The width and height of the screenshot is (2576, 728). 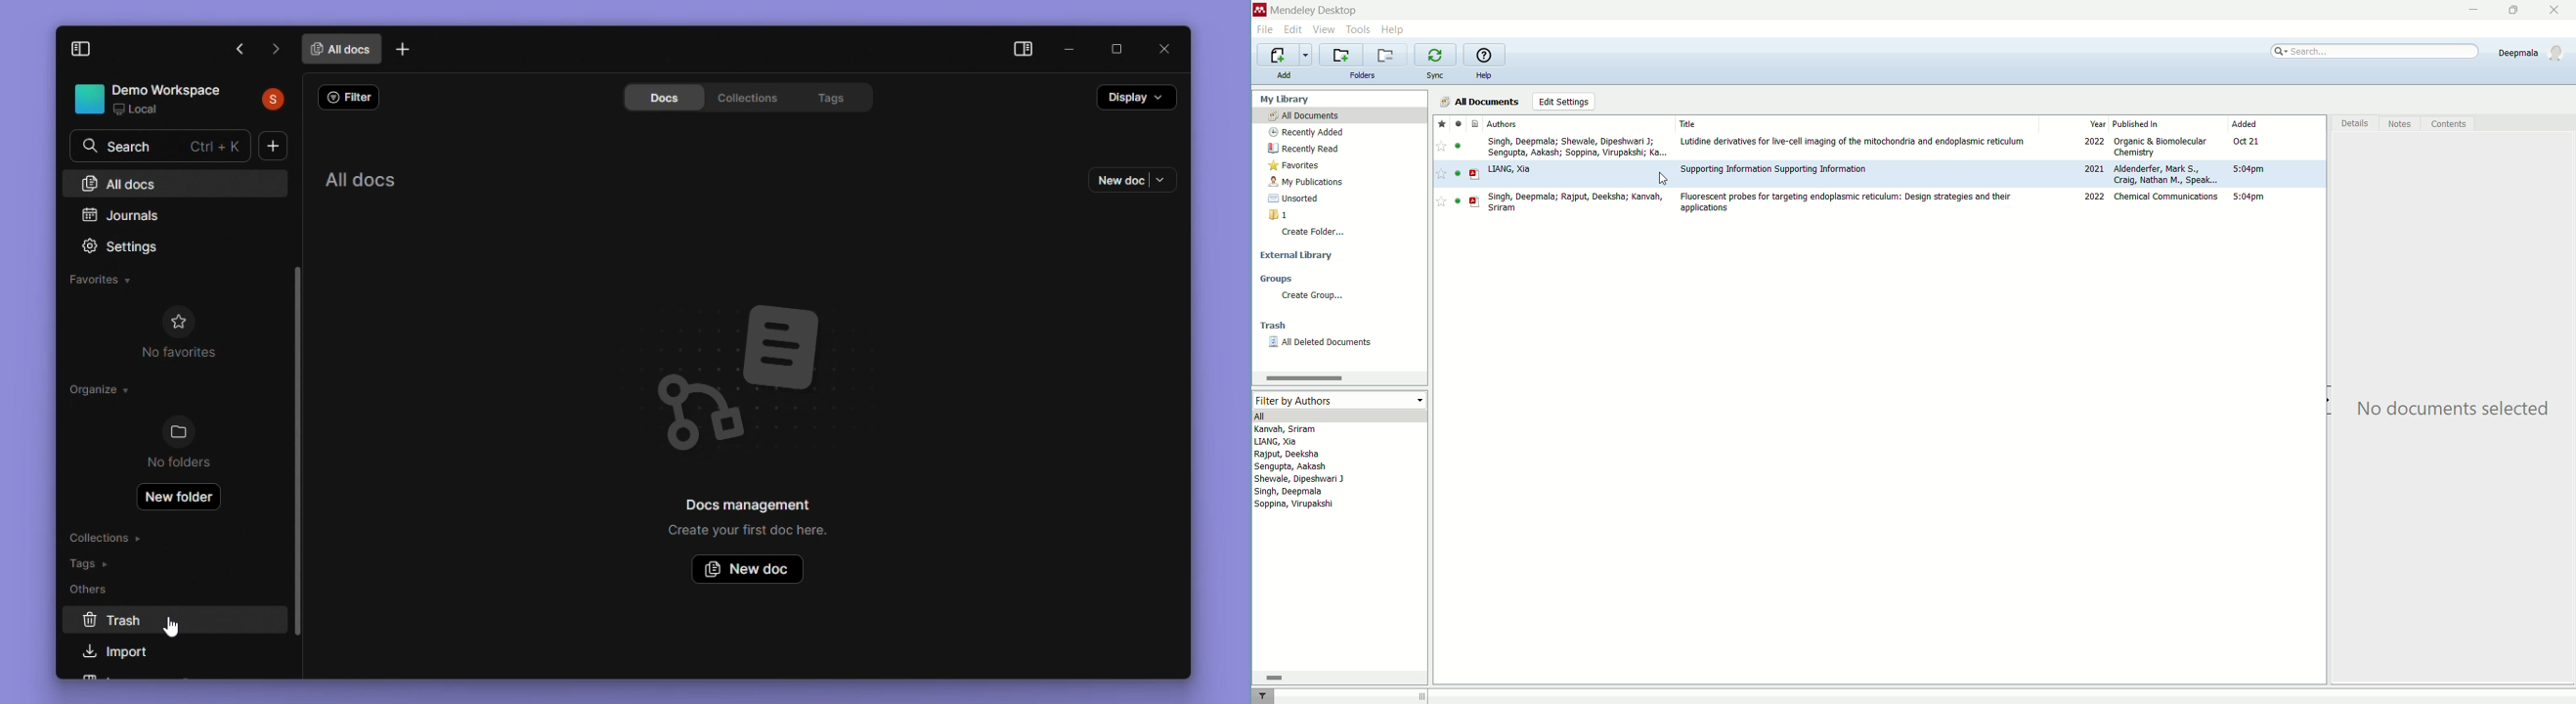 I want to click on Collections, so click(x=109, y=536).